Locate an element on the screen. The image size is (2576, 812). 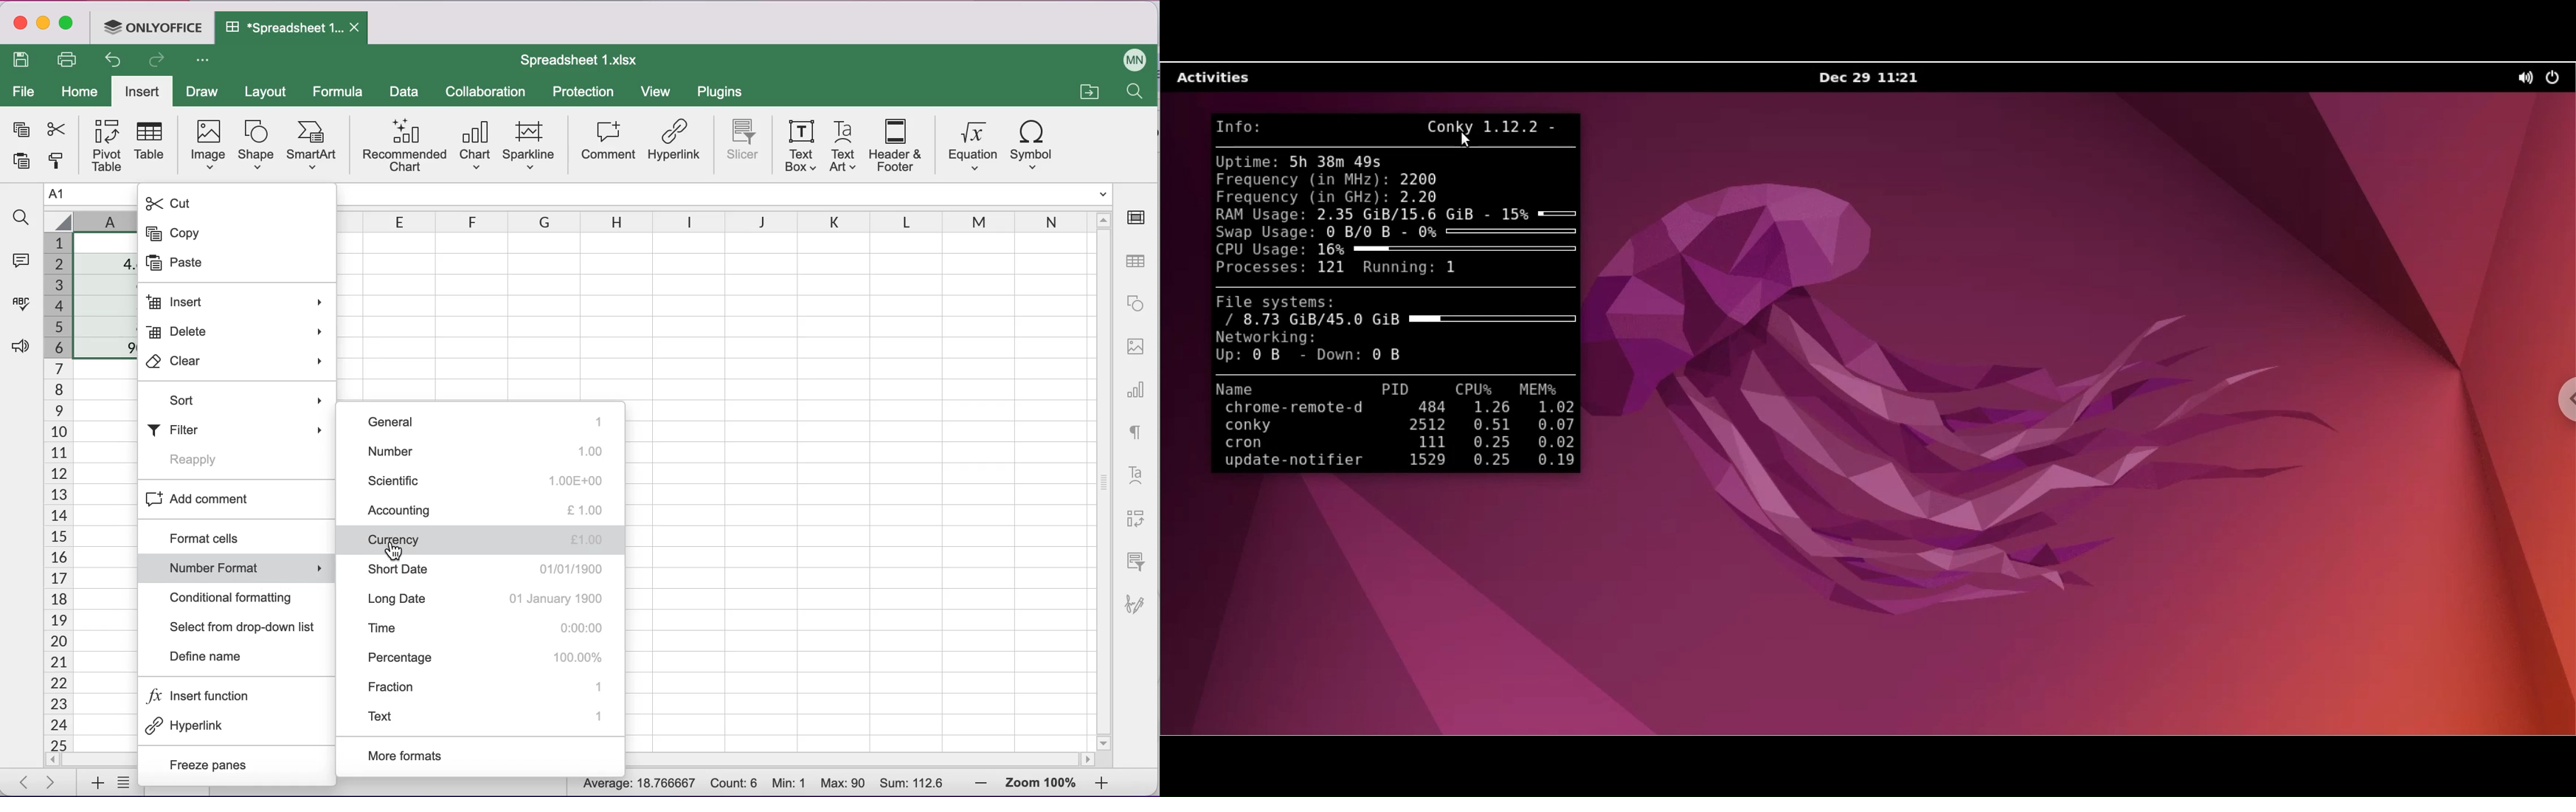
Conditional formatting is located at coordinates (242, 598).